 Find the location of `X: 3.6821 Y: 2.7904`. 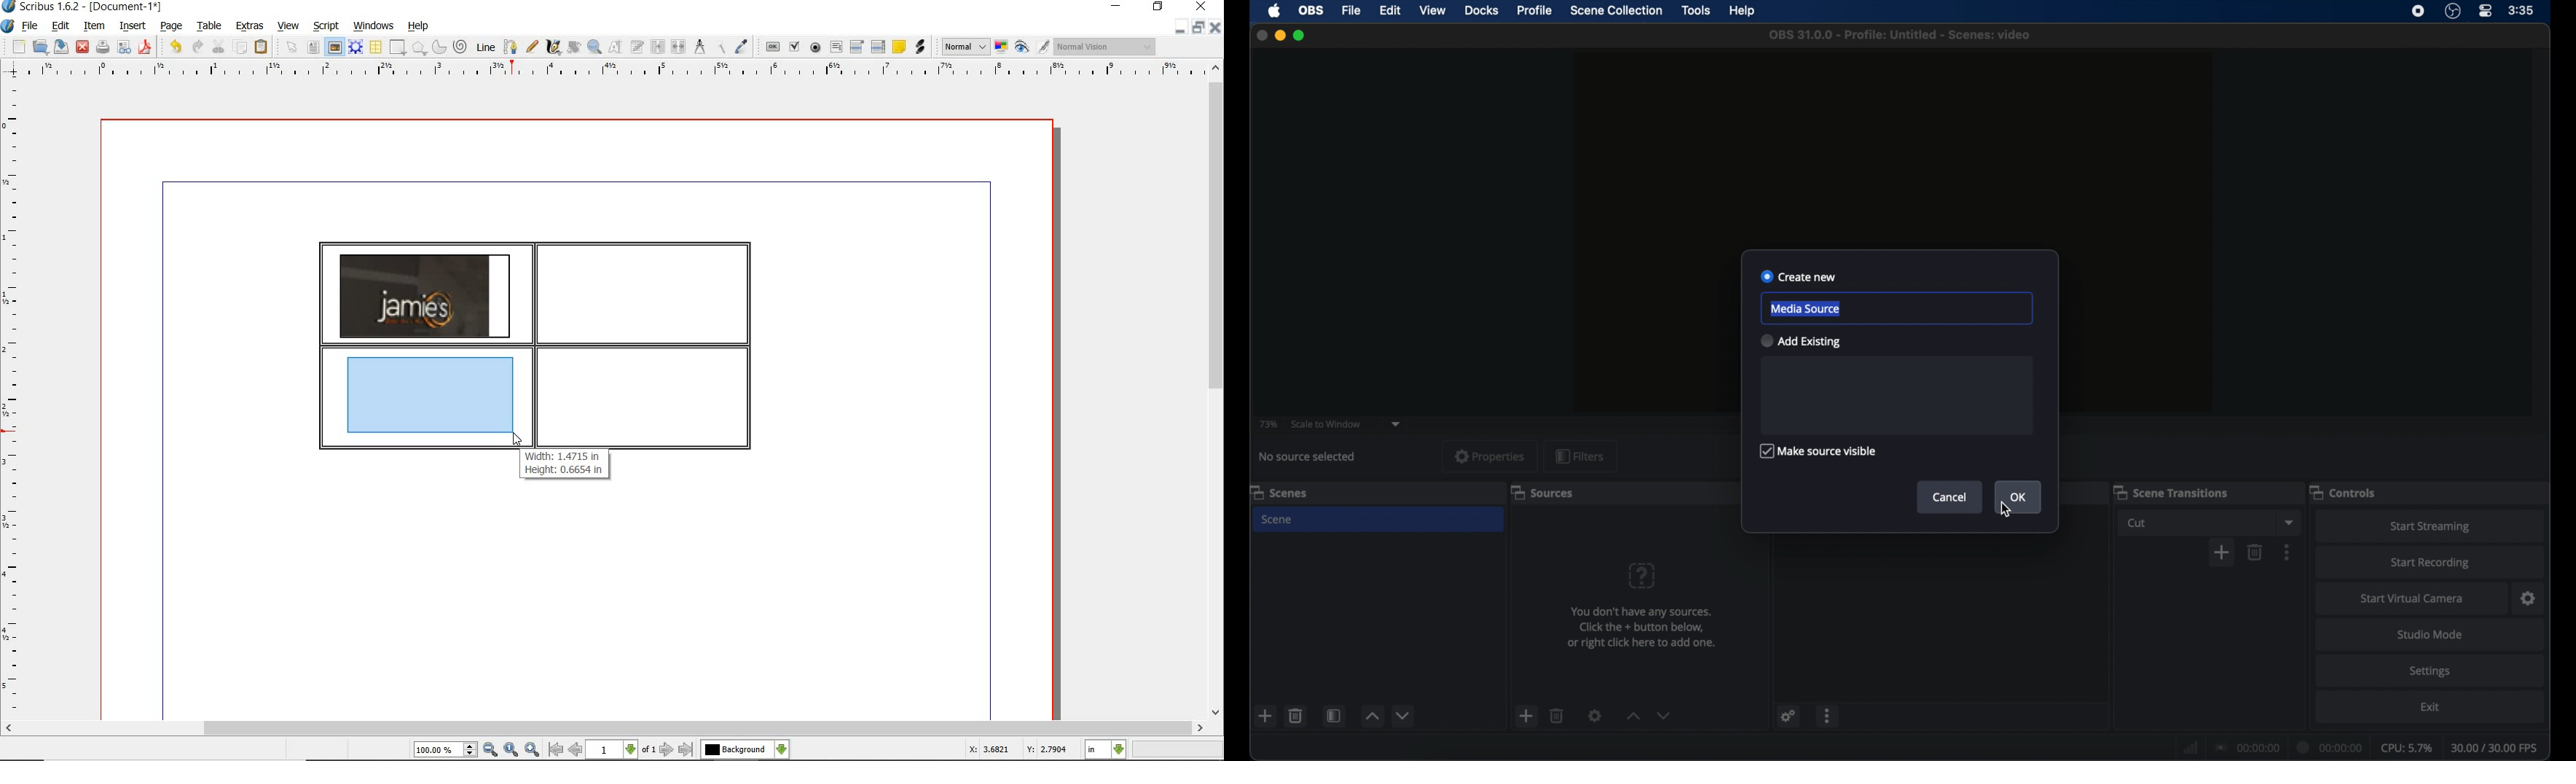

X: 3.6821 Y: 2.7904 is located at coordinates (1017, 750).